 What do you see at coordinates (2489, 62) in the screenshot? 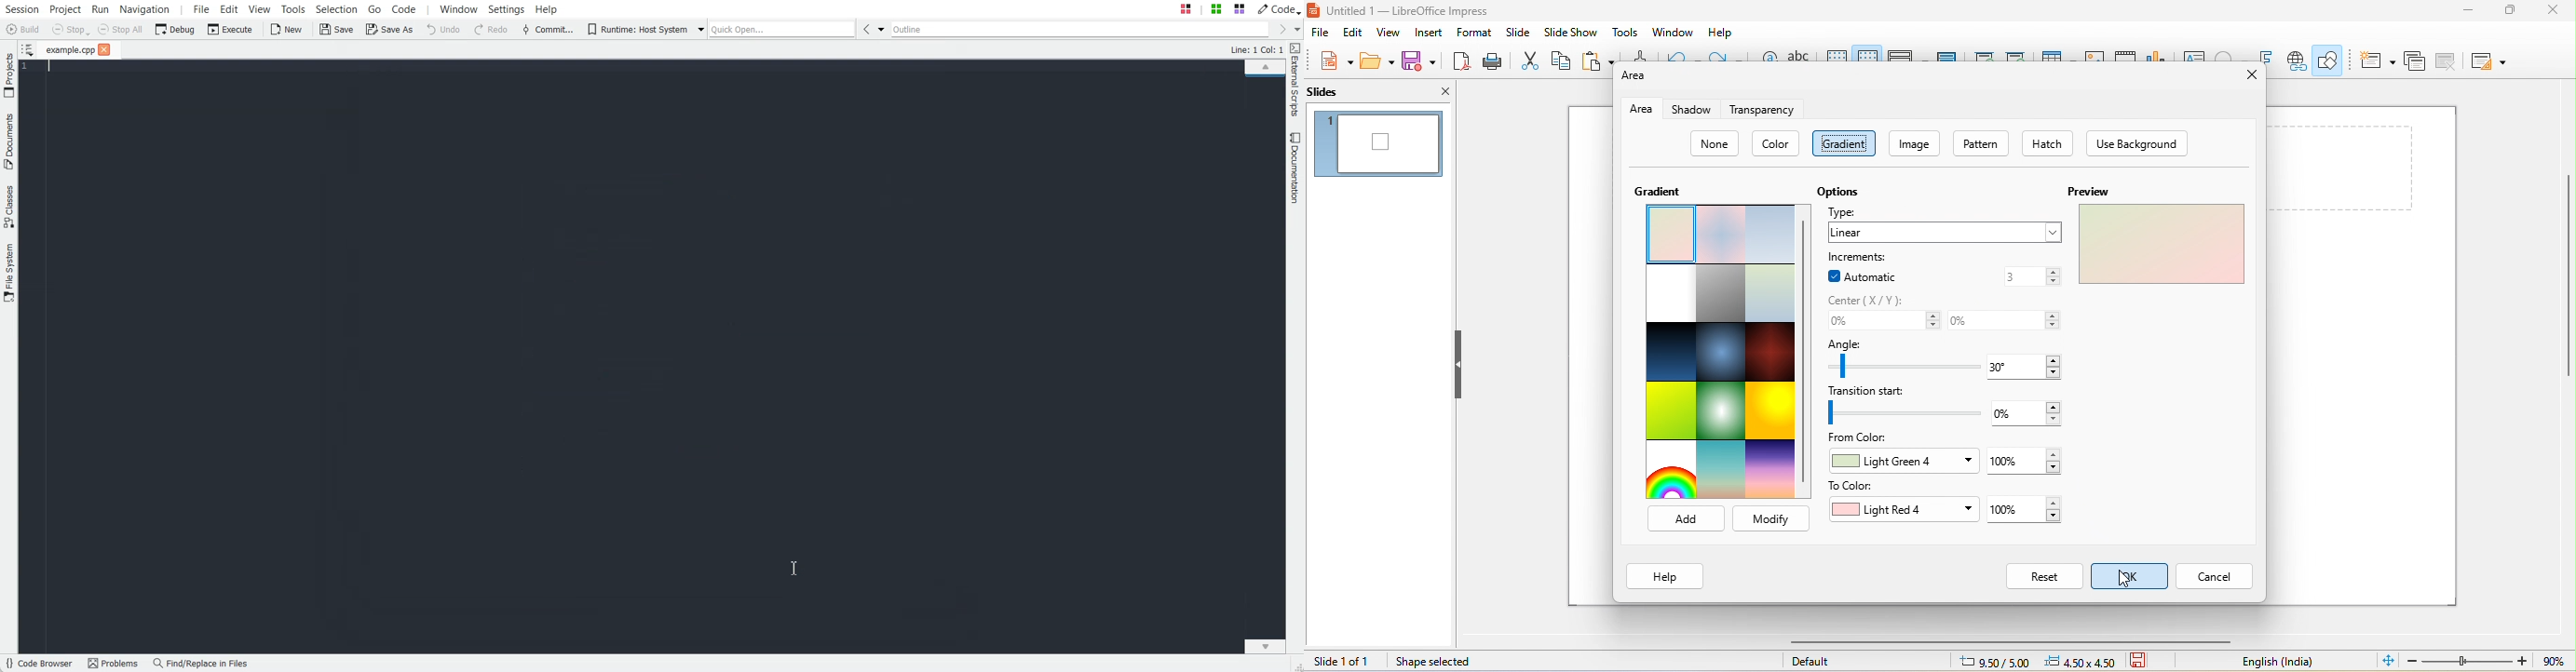
I see `layout` at bounding box center [2489, 62].